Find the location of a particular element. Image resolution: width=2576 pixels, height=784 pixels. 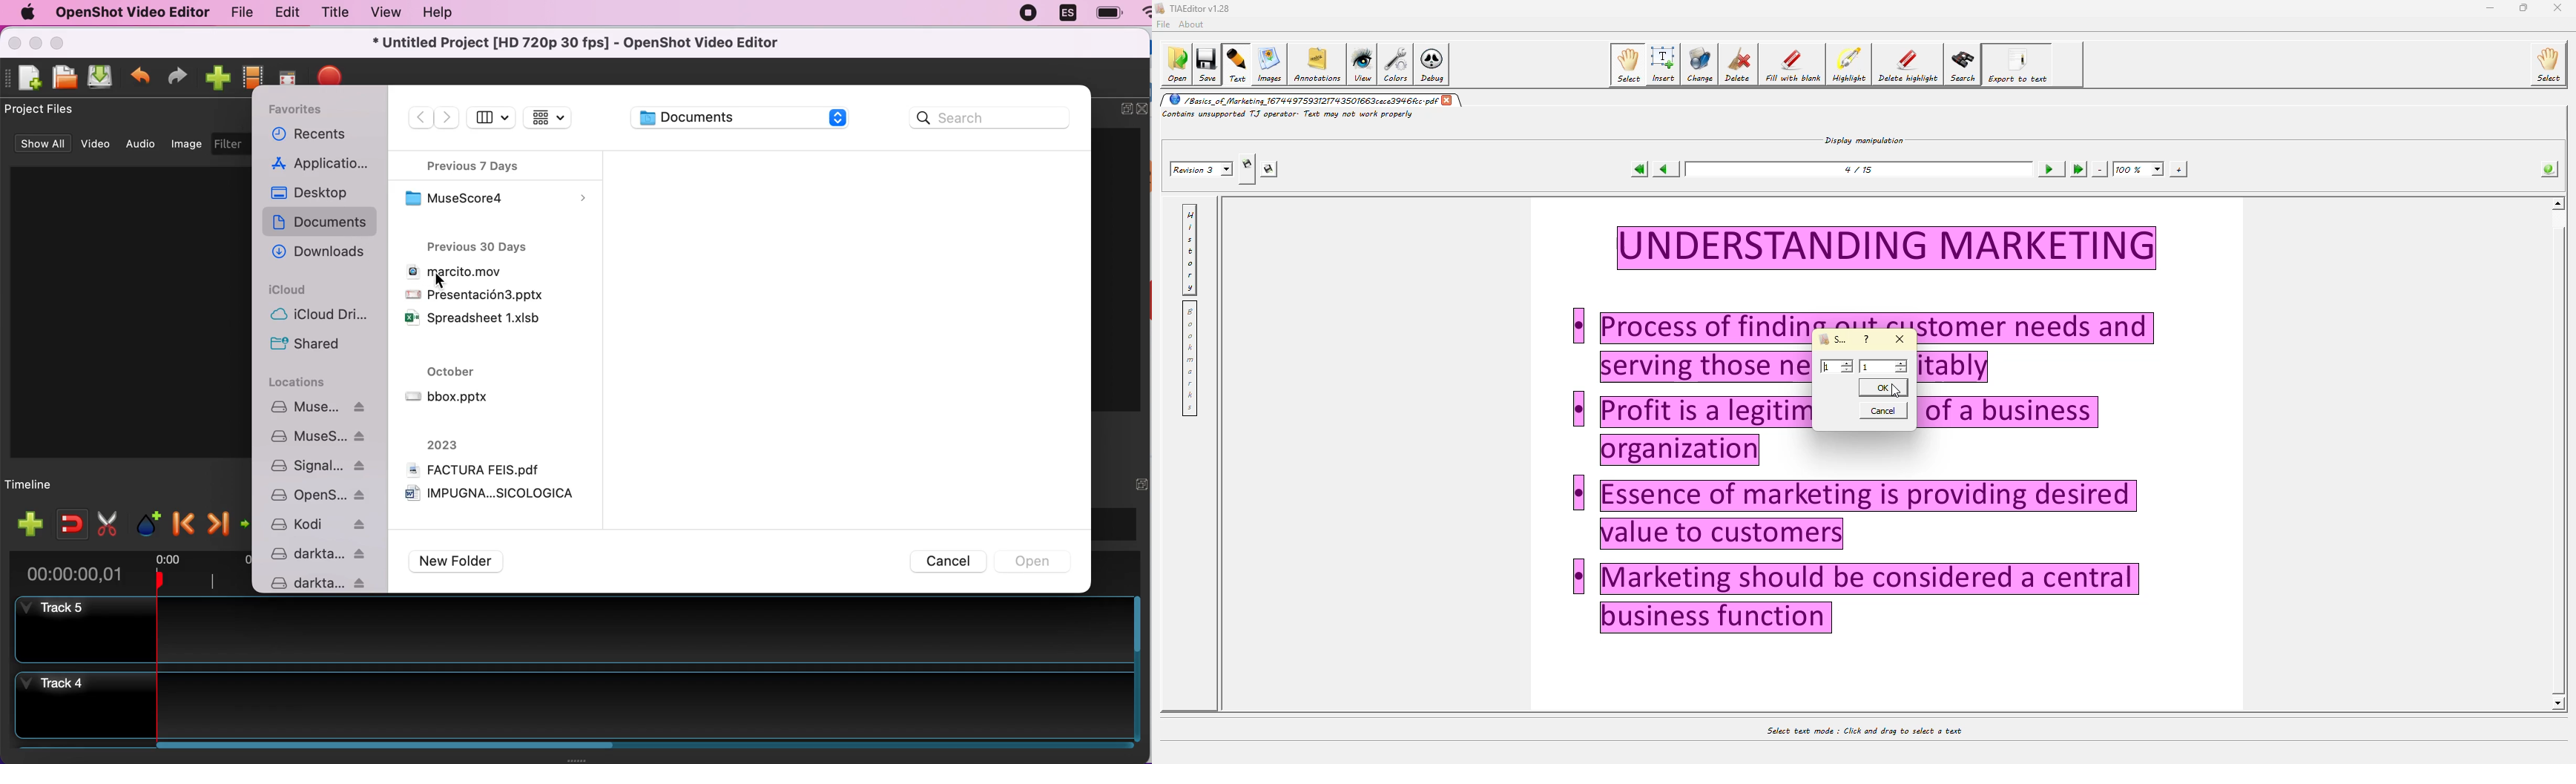

desktop is located at coordinates (323, 193).